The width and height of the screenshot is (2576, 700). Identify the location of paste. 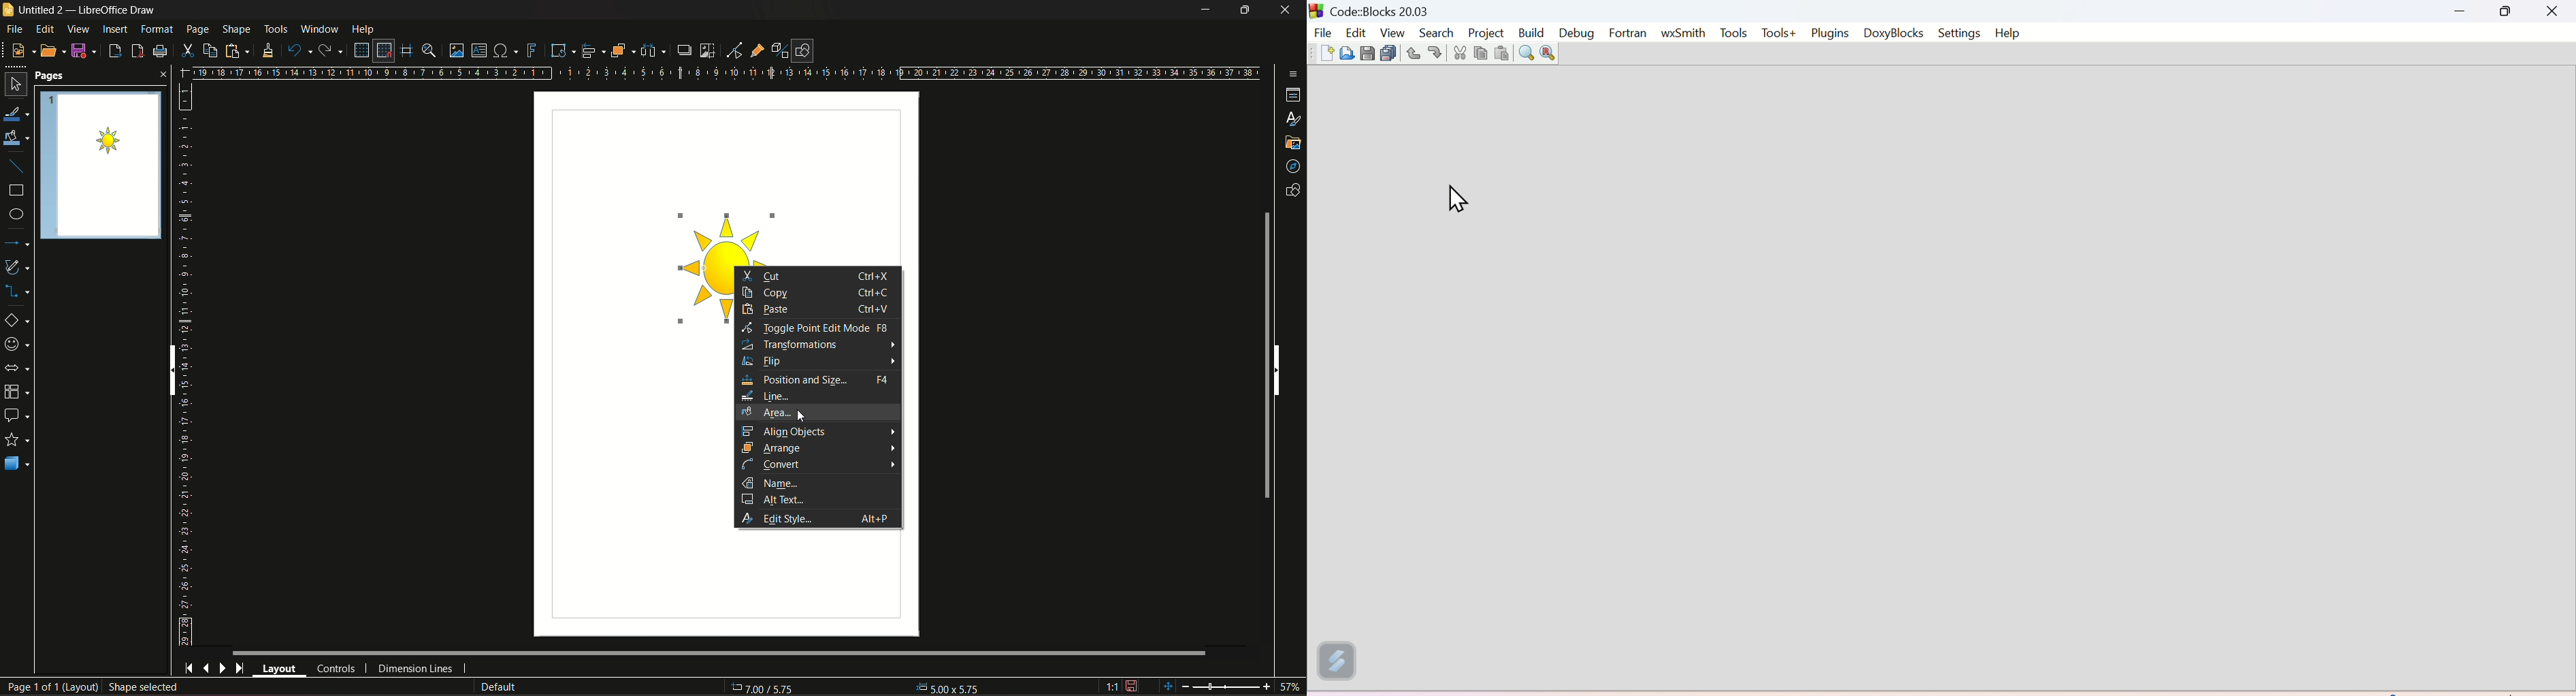
(1501, 51).